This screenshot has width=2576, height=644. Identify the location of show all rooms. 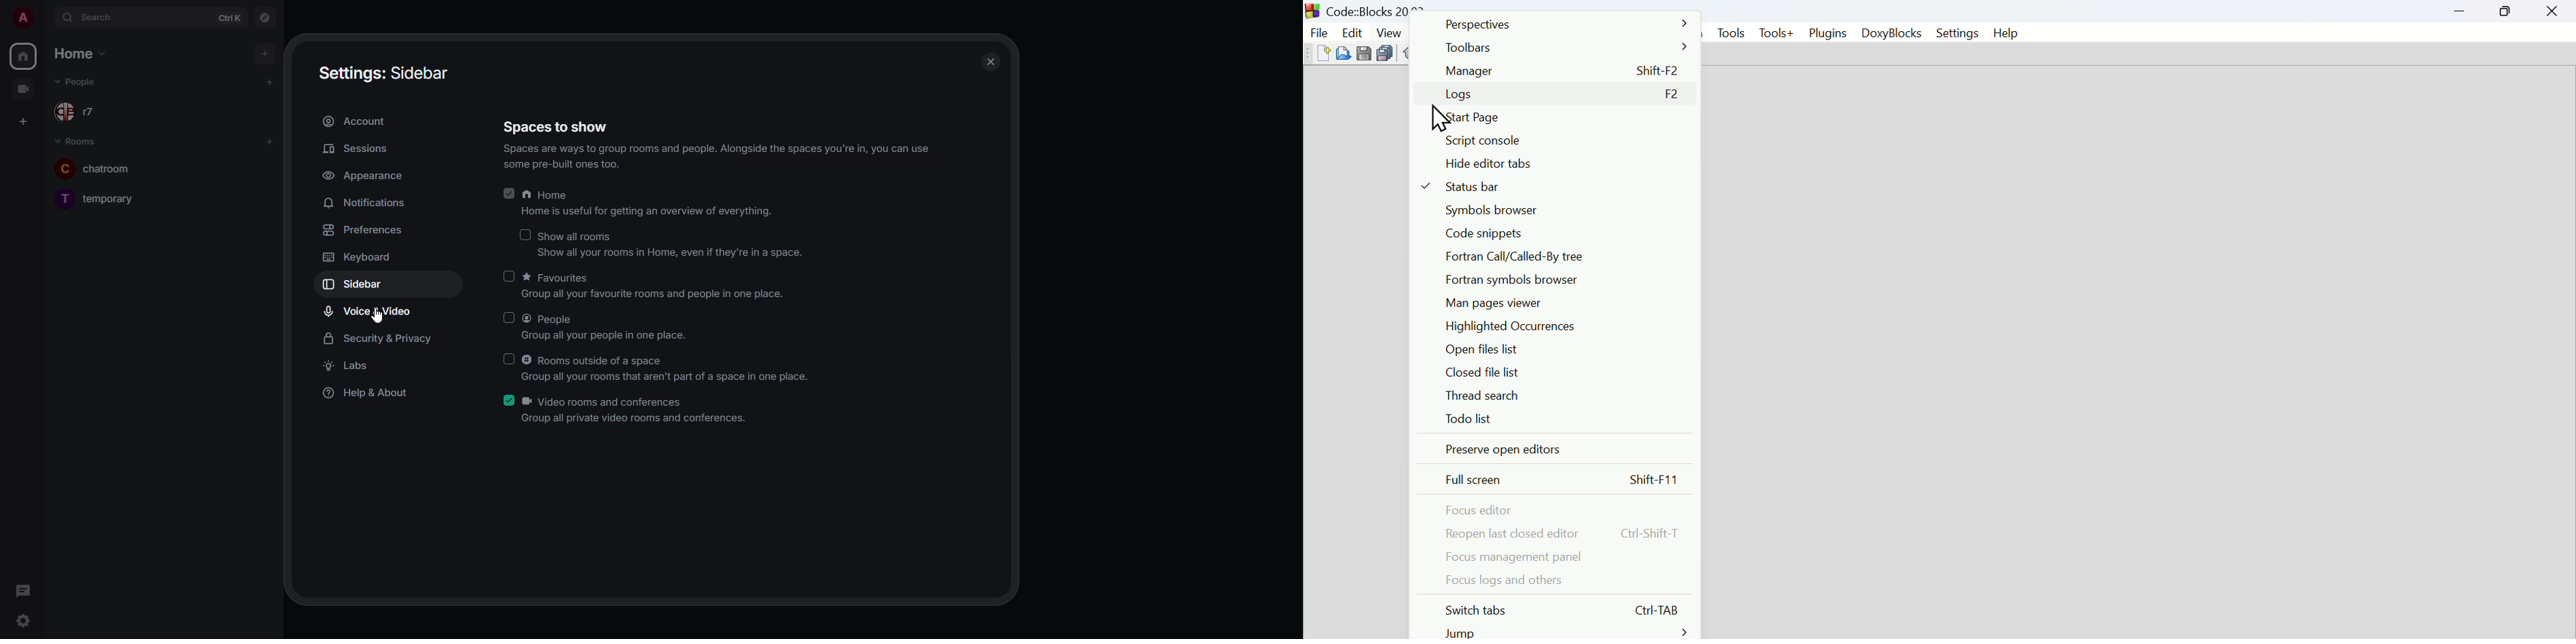
(672, 246).